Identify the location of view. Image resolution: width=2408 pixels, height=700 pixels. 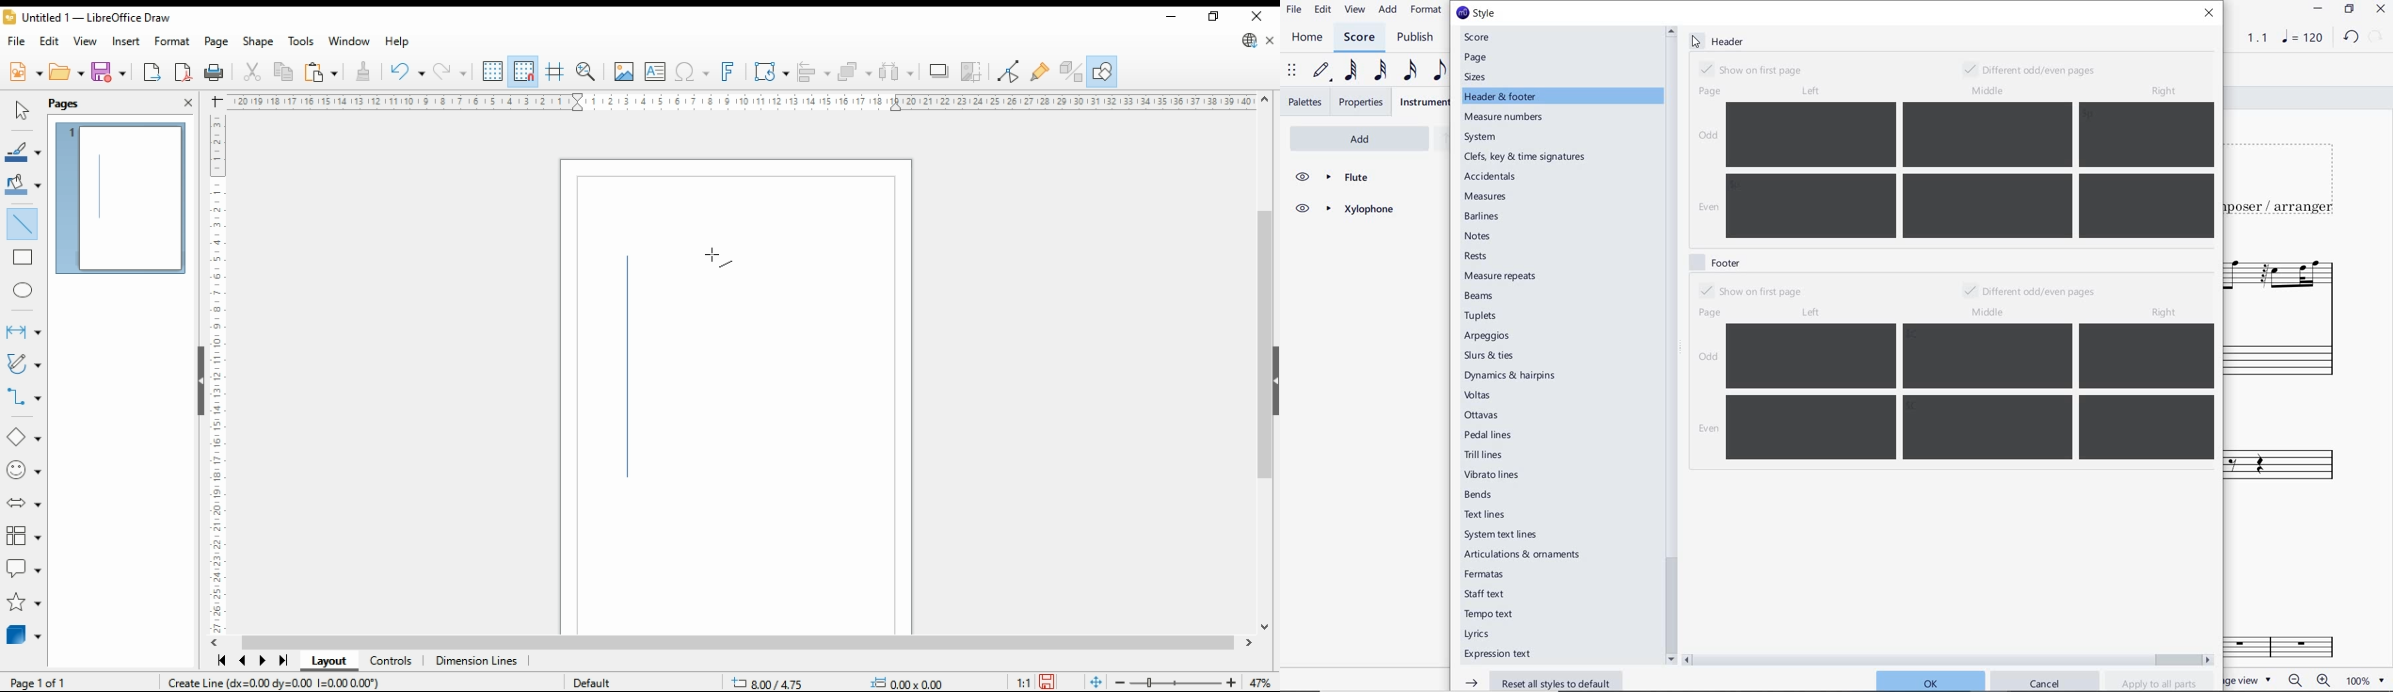
(86, 41).